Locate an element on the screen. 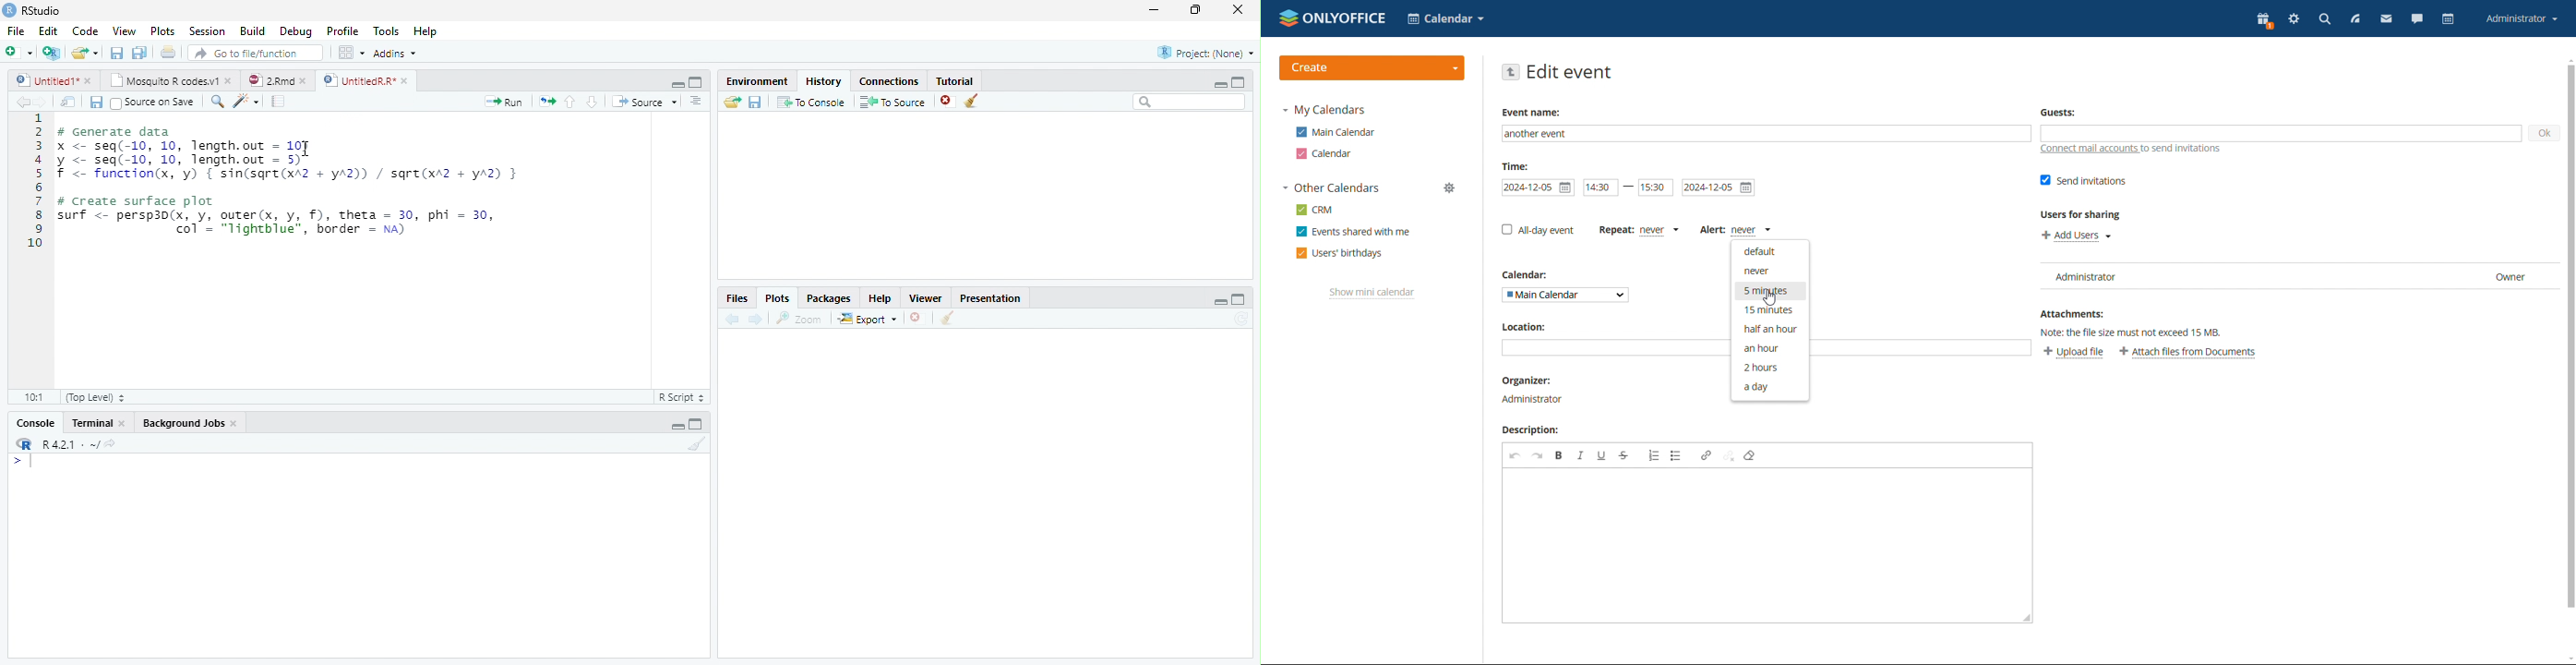 Image resolution: width=2576 pixels, height=672 pixels. Build is located at coordinates (252, 30).